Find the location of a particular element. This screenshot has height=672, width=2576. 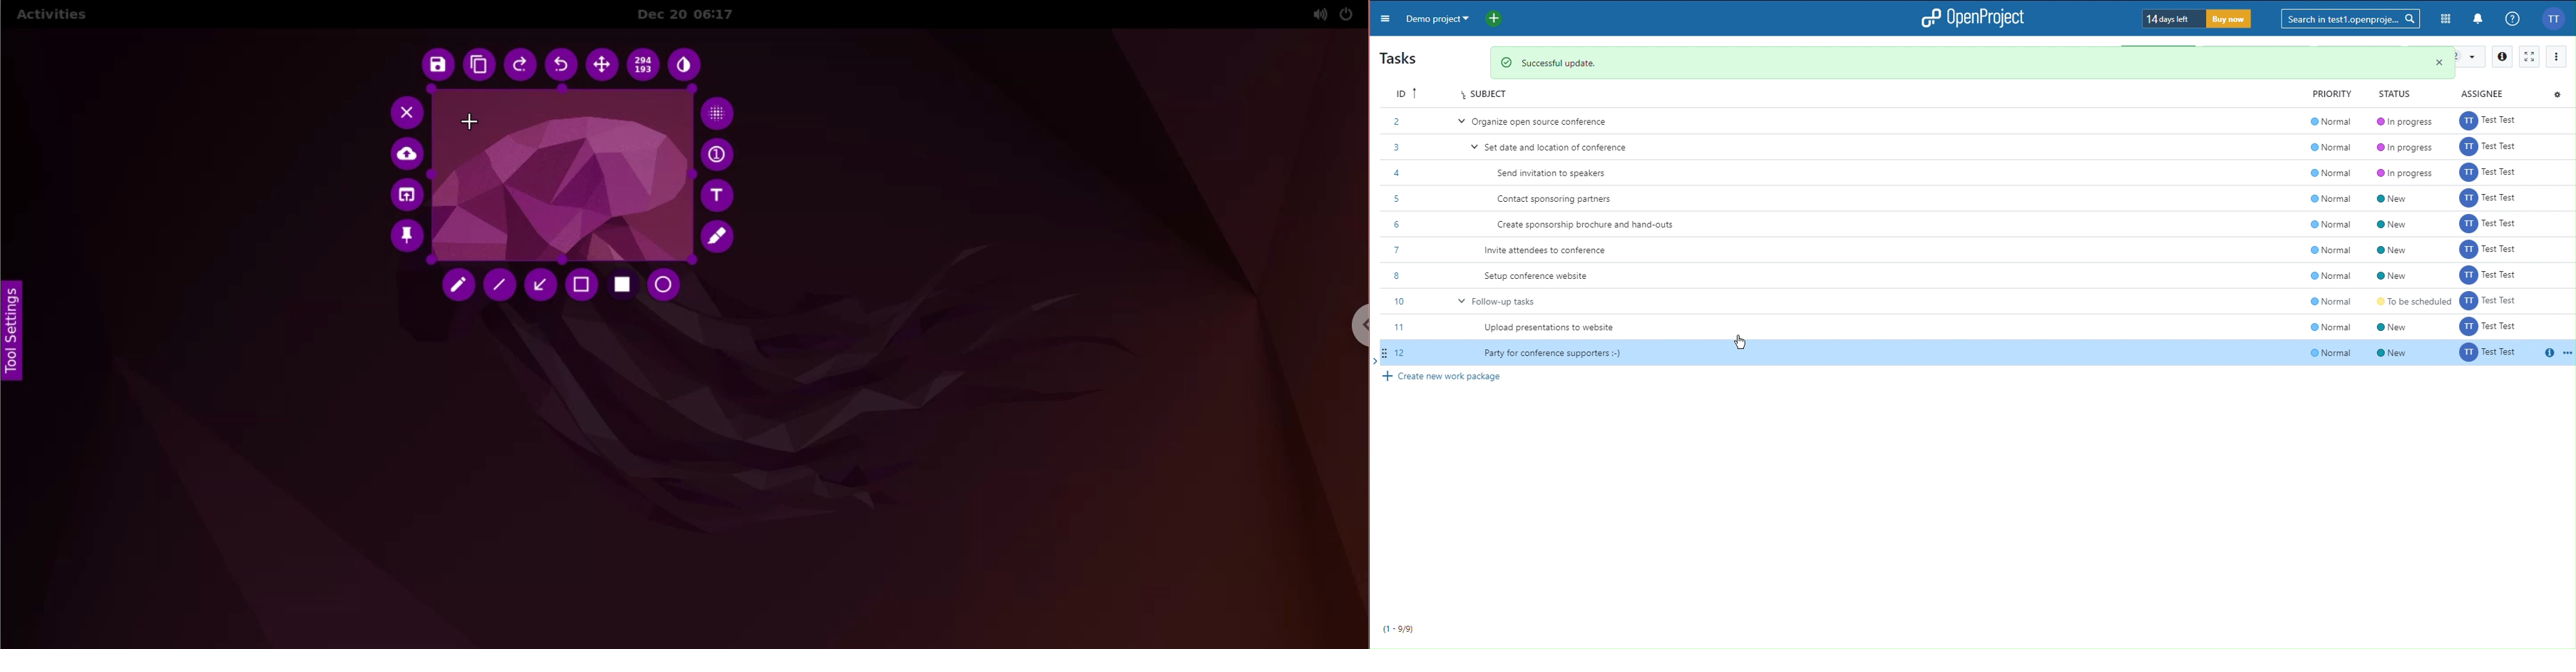

to be scheduled is located at coordinates (2408, 299).